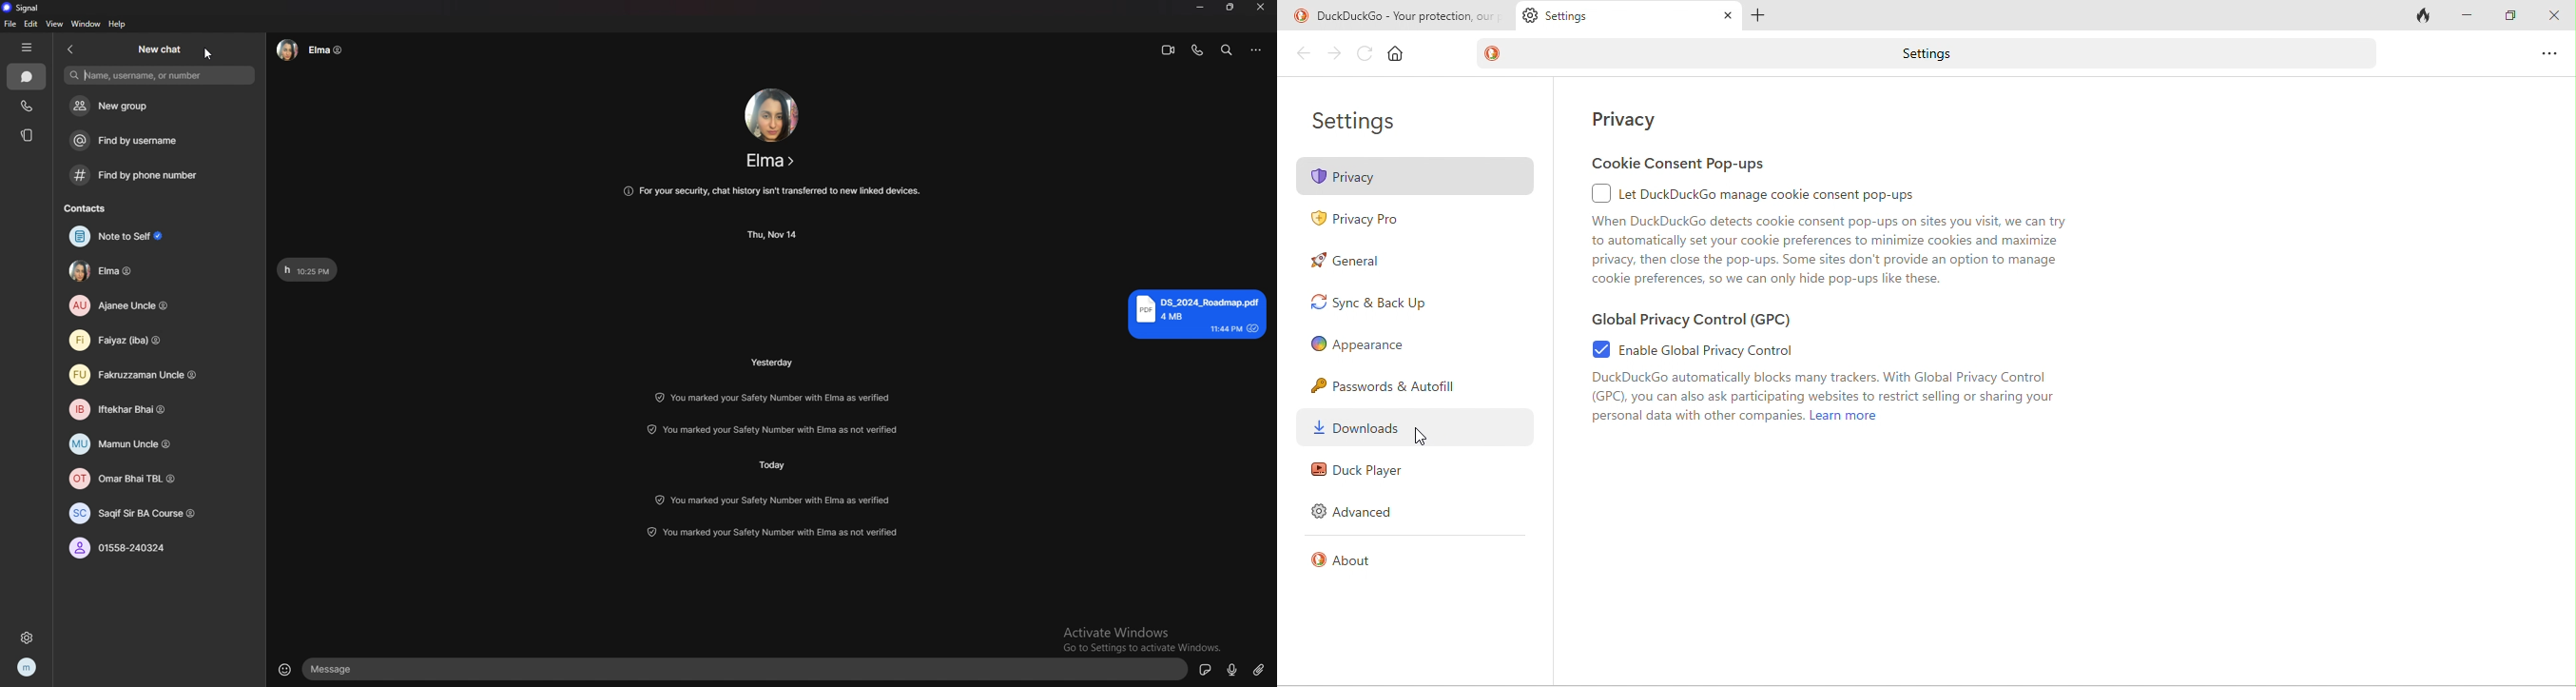 The image size is (2576, 700). I want to click on DuckDuckGo logo, so click(1496, 52).